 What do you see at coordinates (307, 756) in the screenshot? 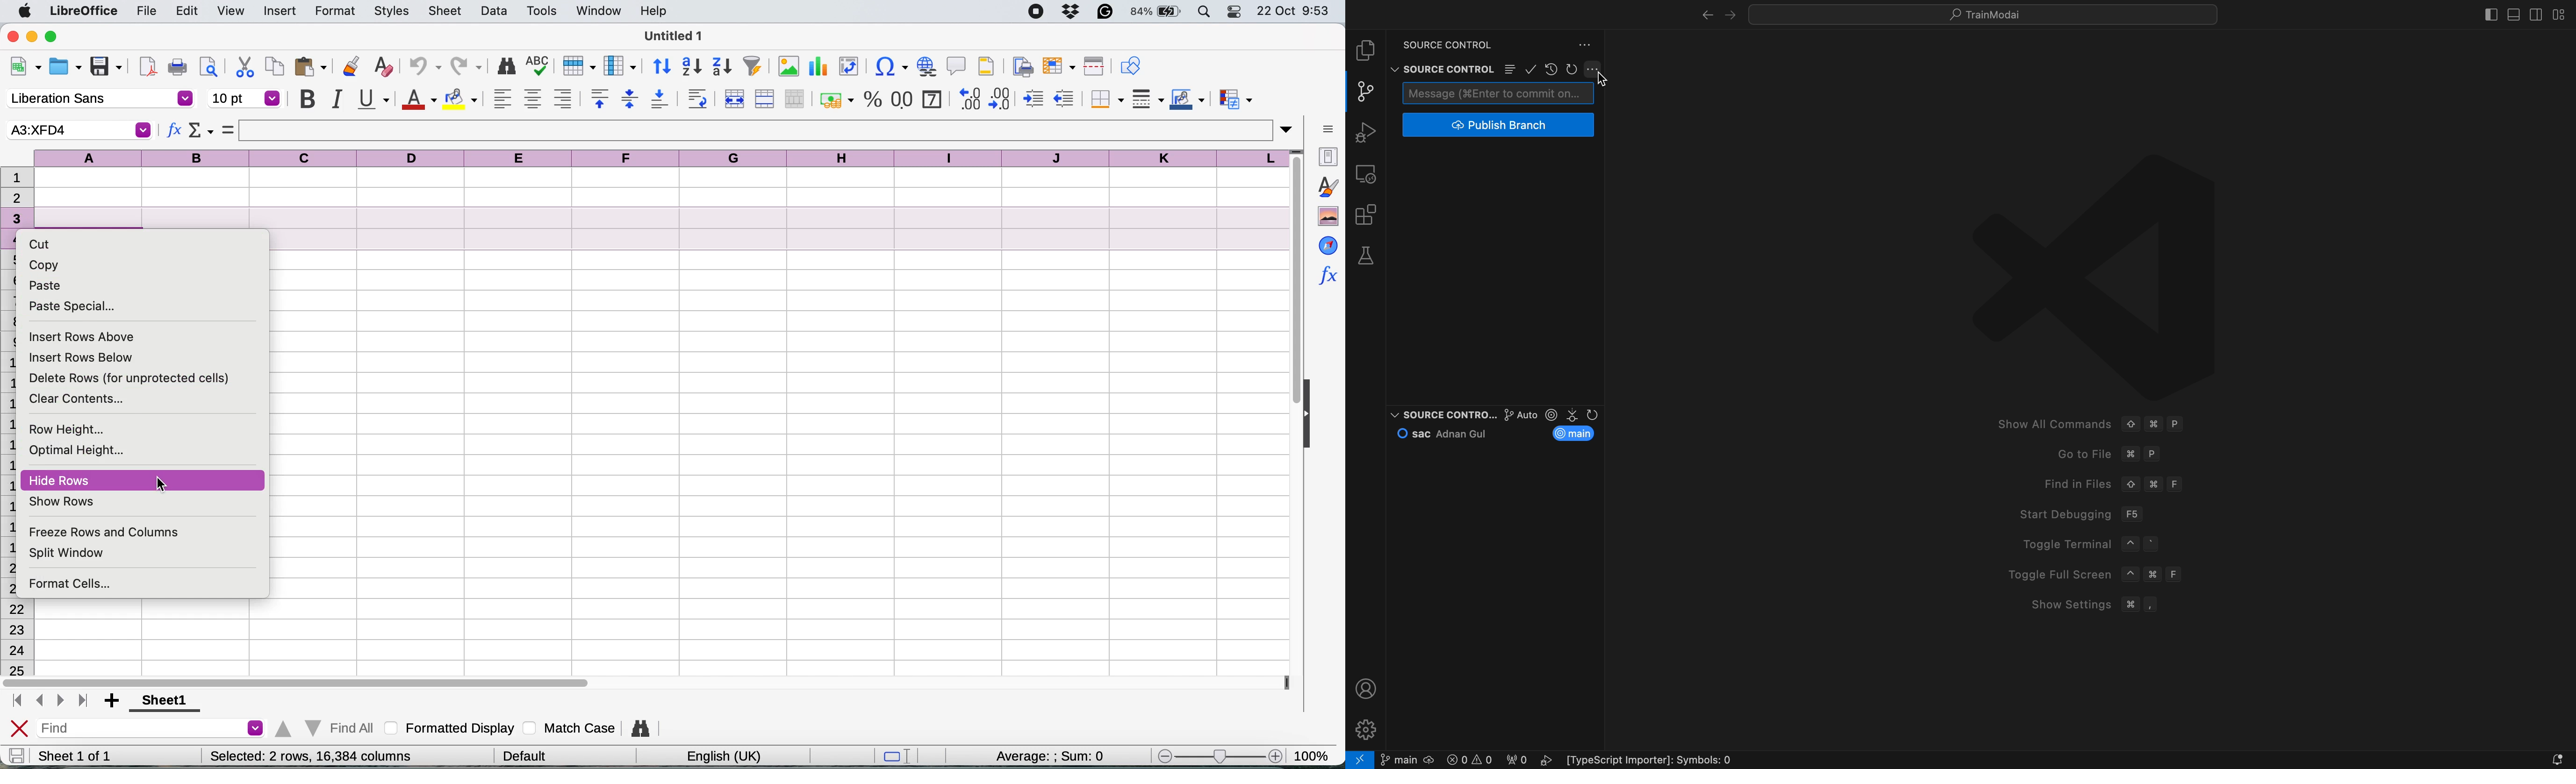
I see `Selected: 1 row, 16,384 columns` at bounding box center [307, 756].